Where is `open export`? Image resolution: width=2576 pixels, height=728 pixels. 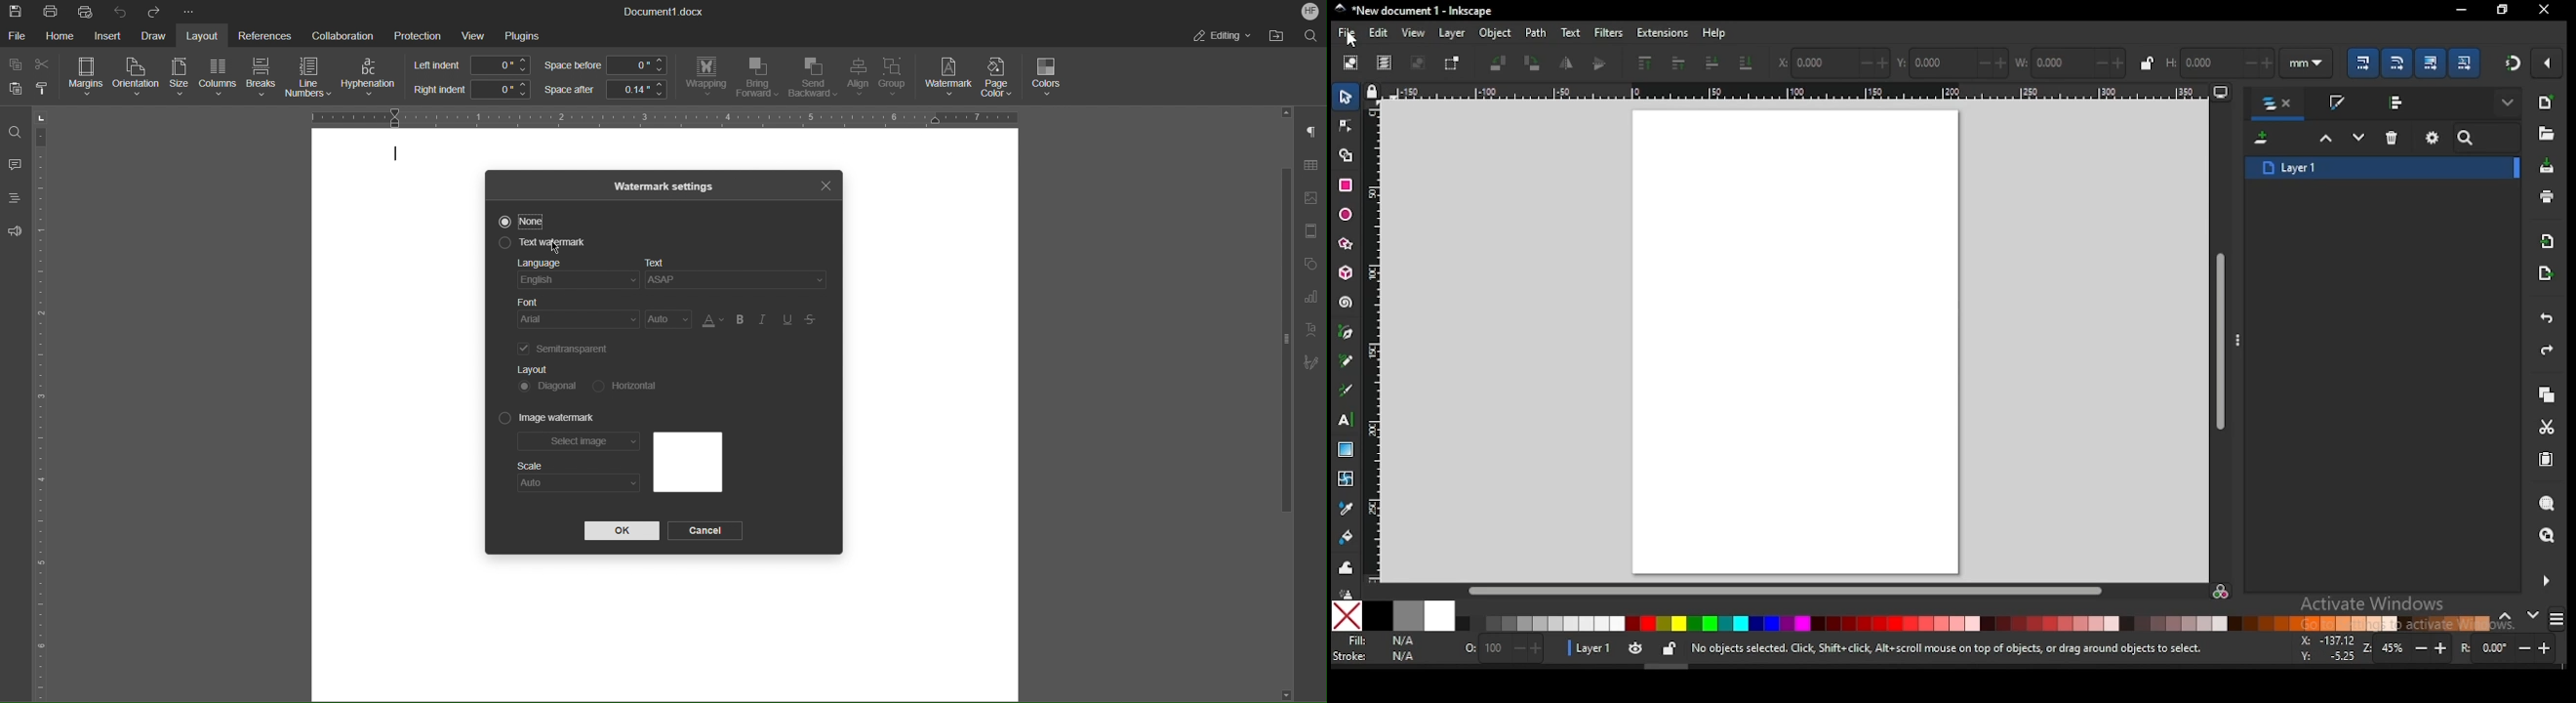
open export is located at coordinates (2545, 272).